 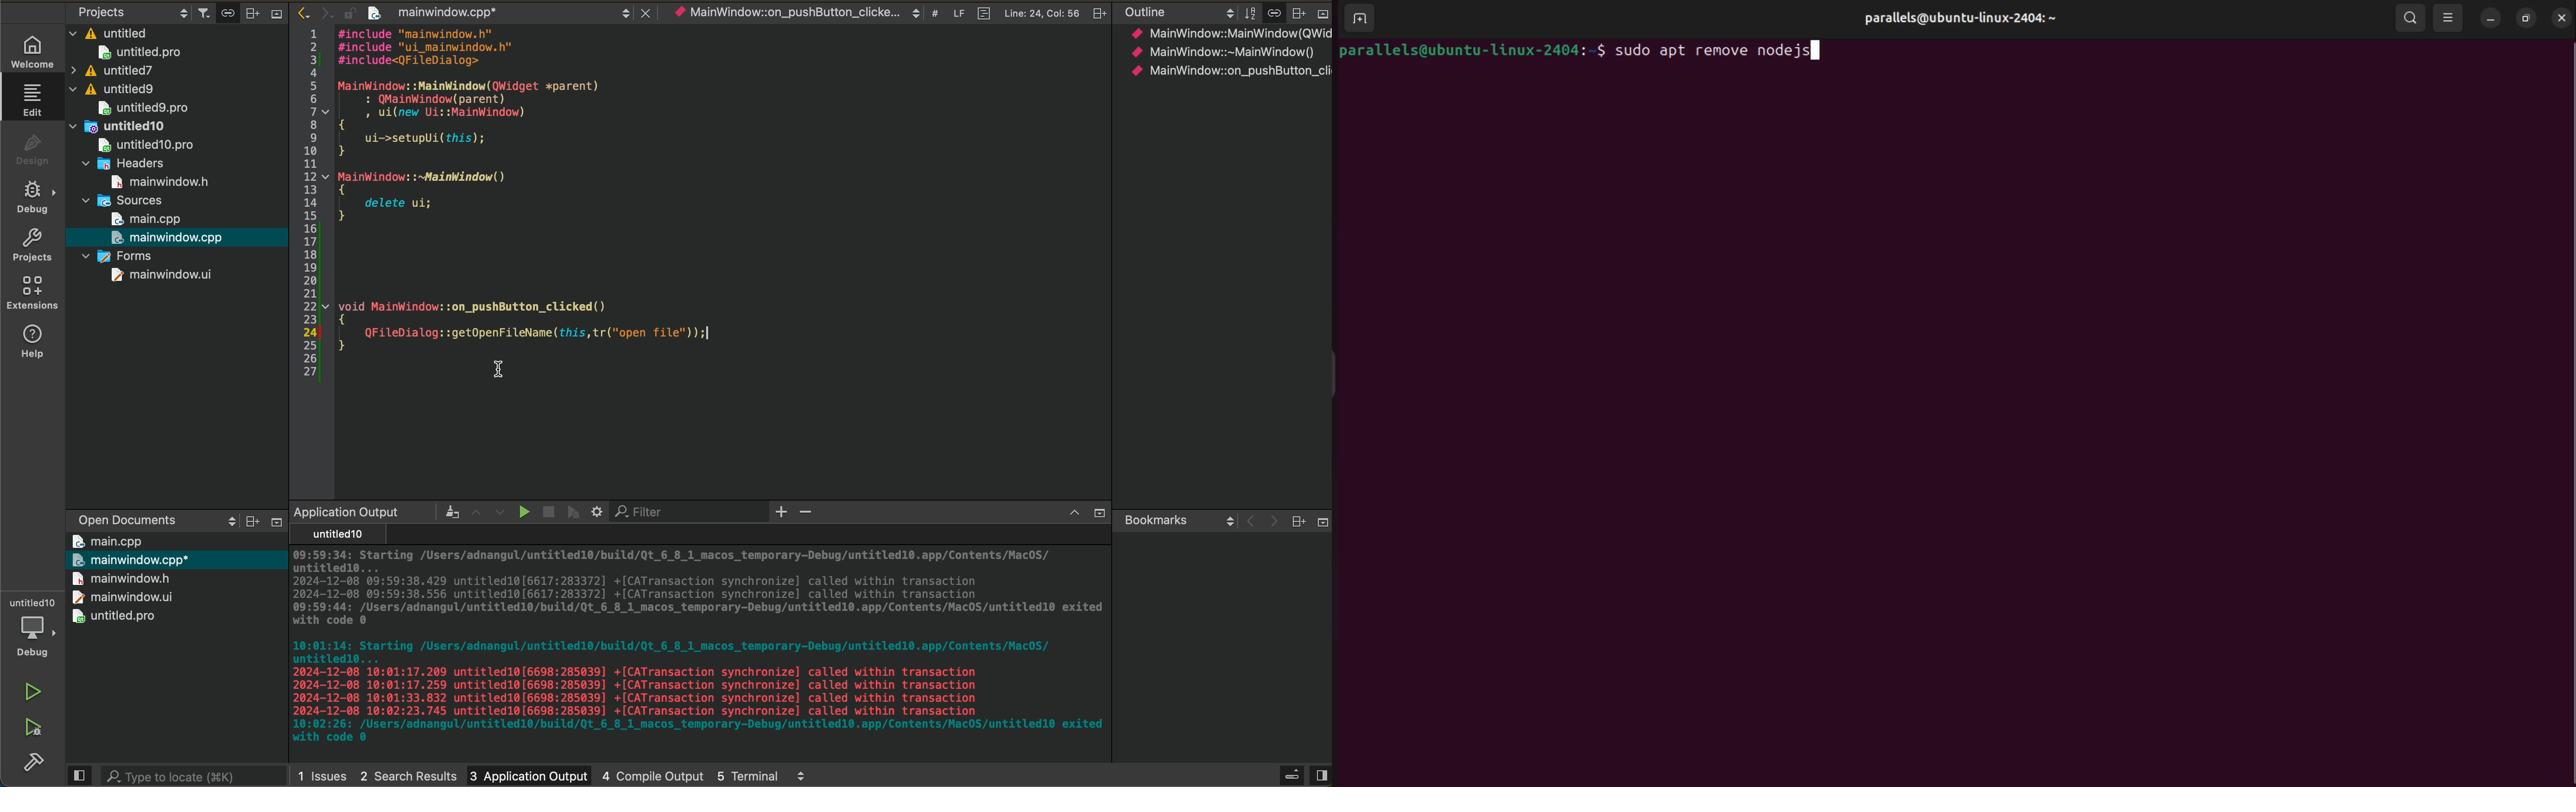 I want to click on filter, so click(x=200, y=12).